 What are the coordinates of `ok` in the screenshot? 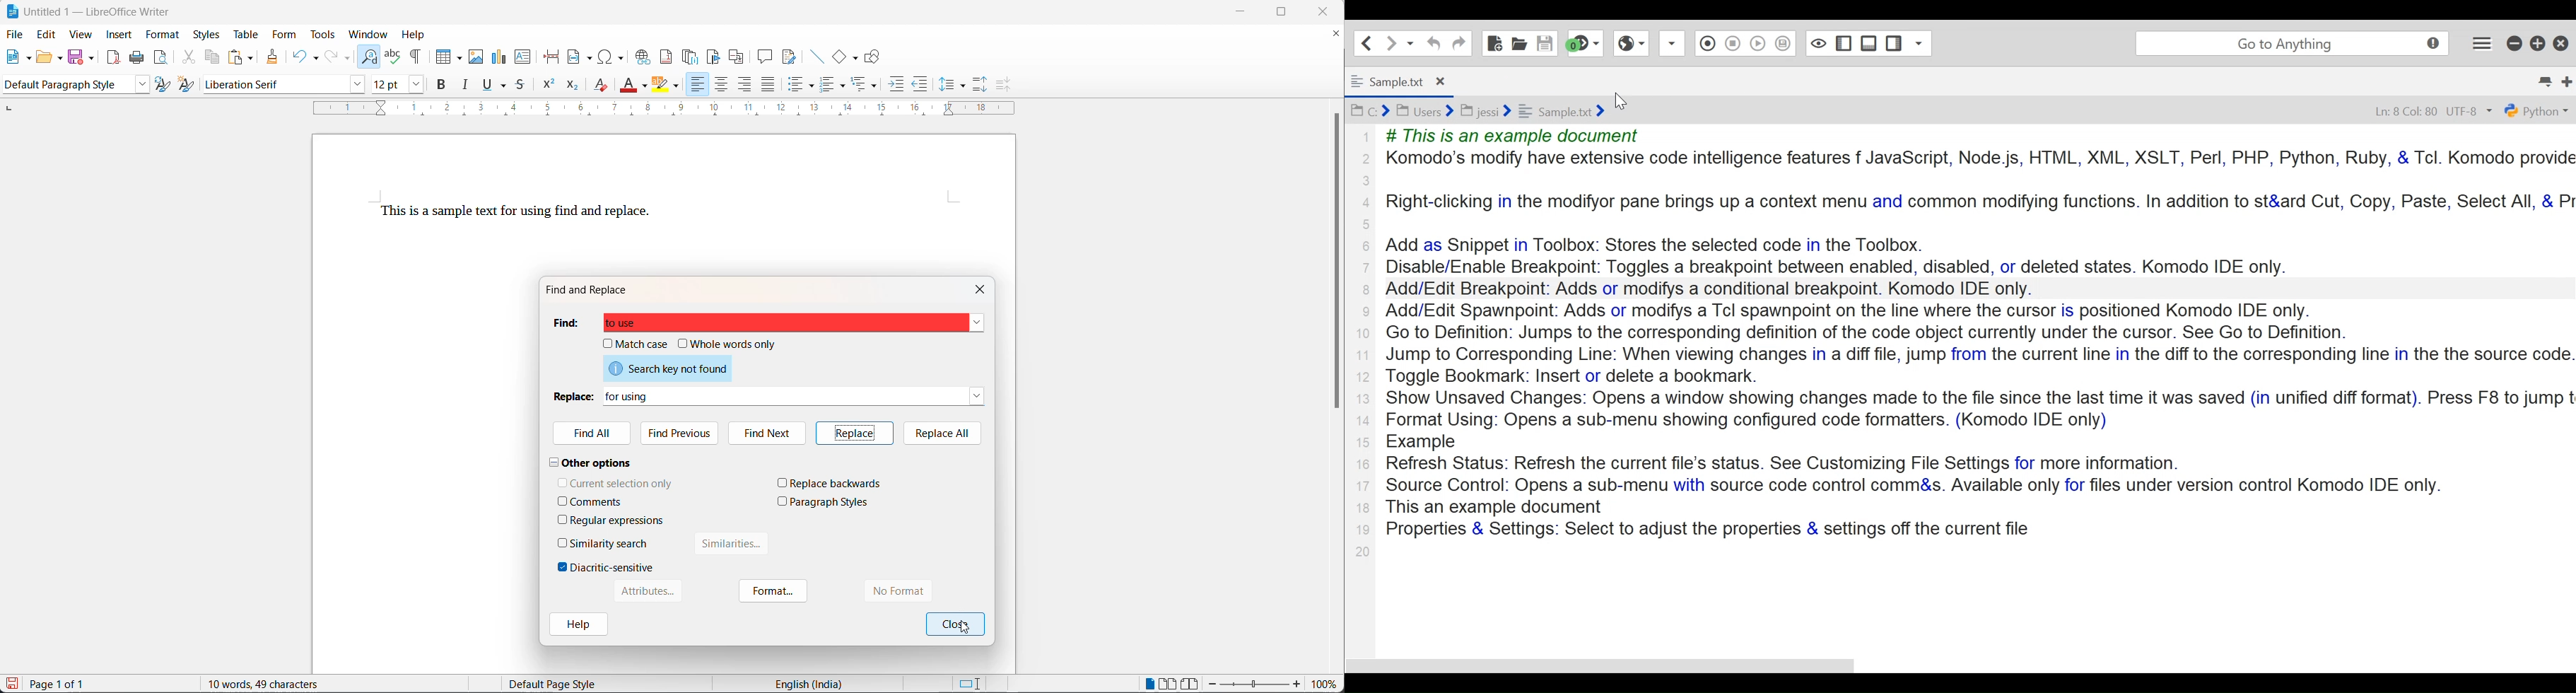 It's located at (958, 626).